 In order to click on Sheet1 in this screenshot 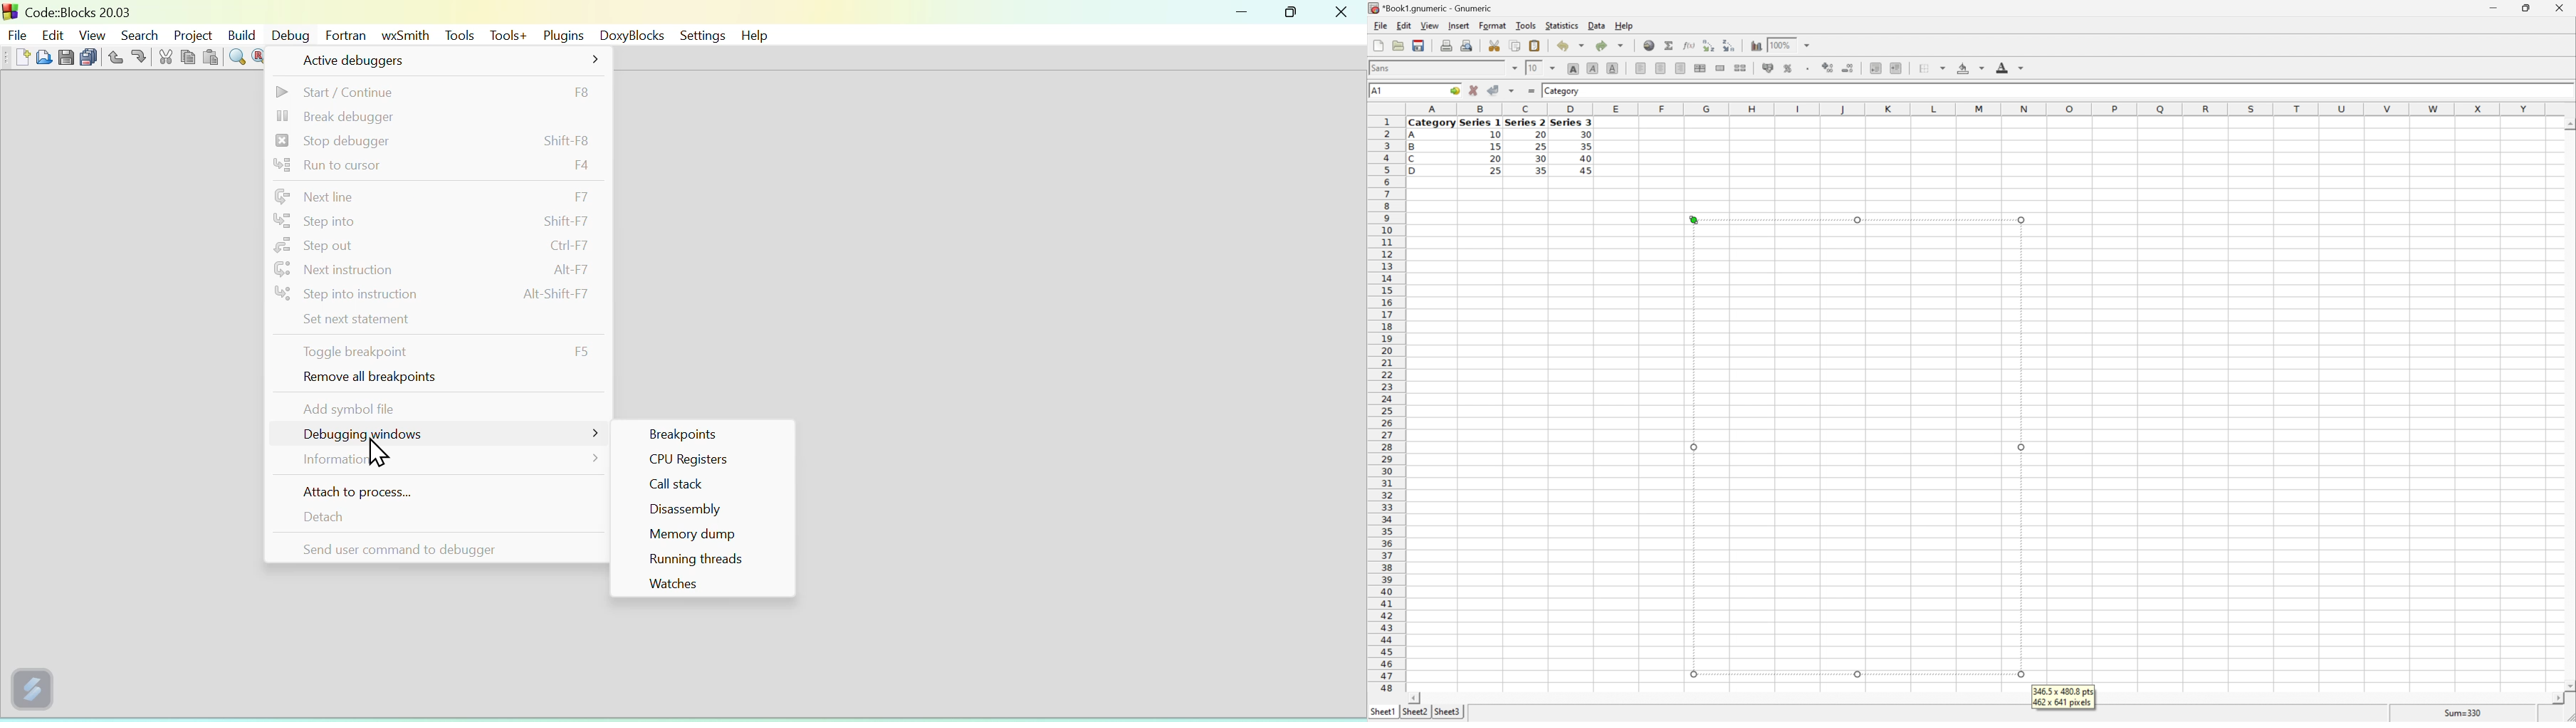, I will do `click(1382, 712)`.